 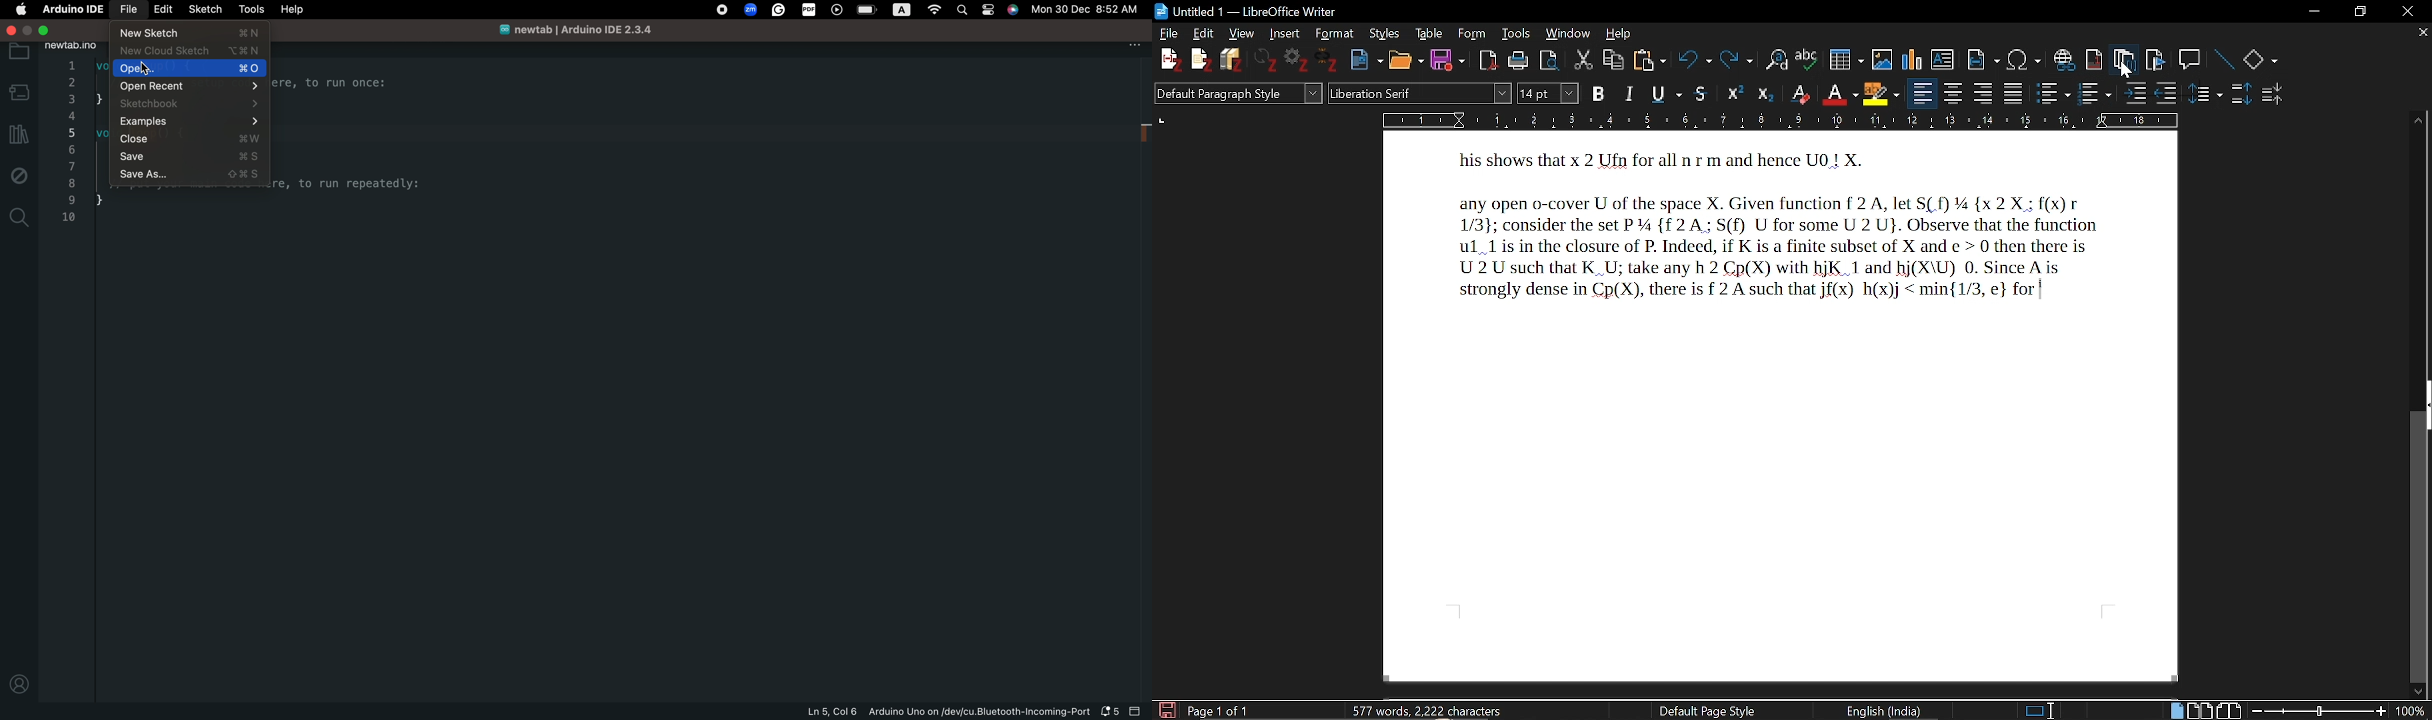 I want to click on Justified, so click(x=2016, y=93).